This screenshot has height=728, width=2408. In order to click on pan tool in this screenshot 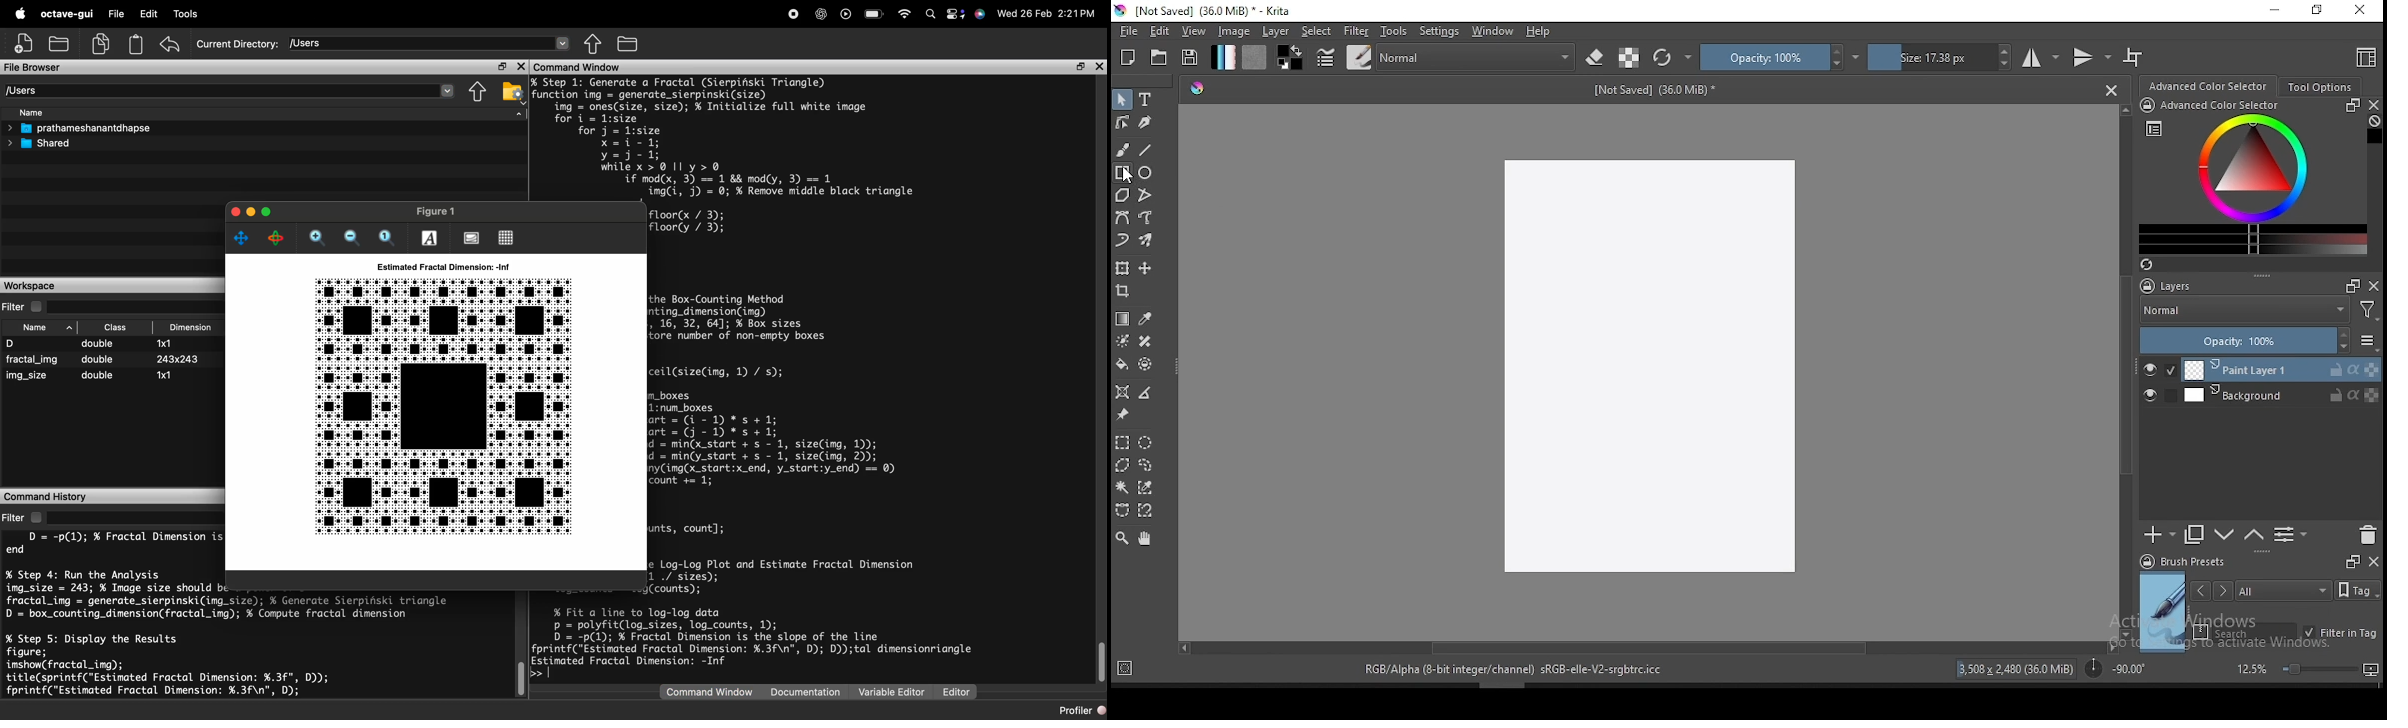, I will do `click(1143, 539)`.